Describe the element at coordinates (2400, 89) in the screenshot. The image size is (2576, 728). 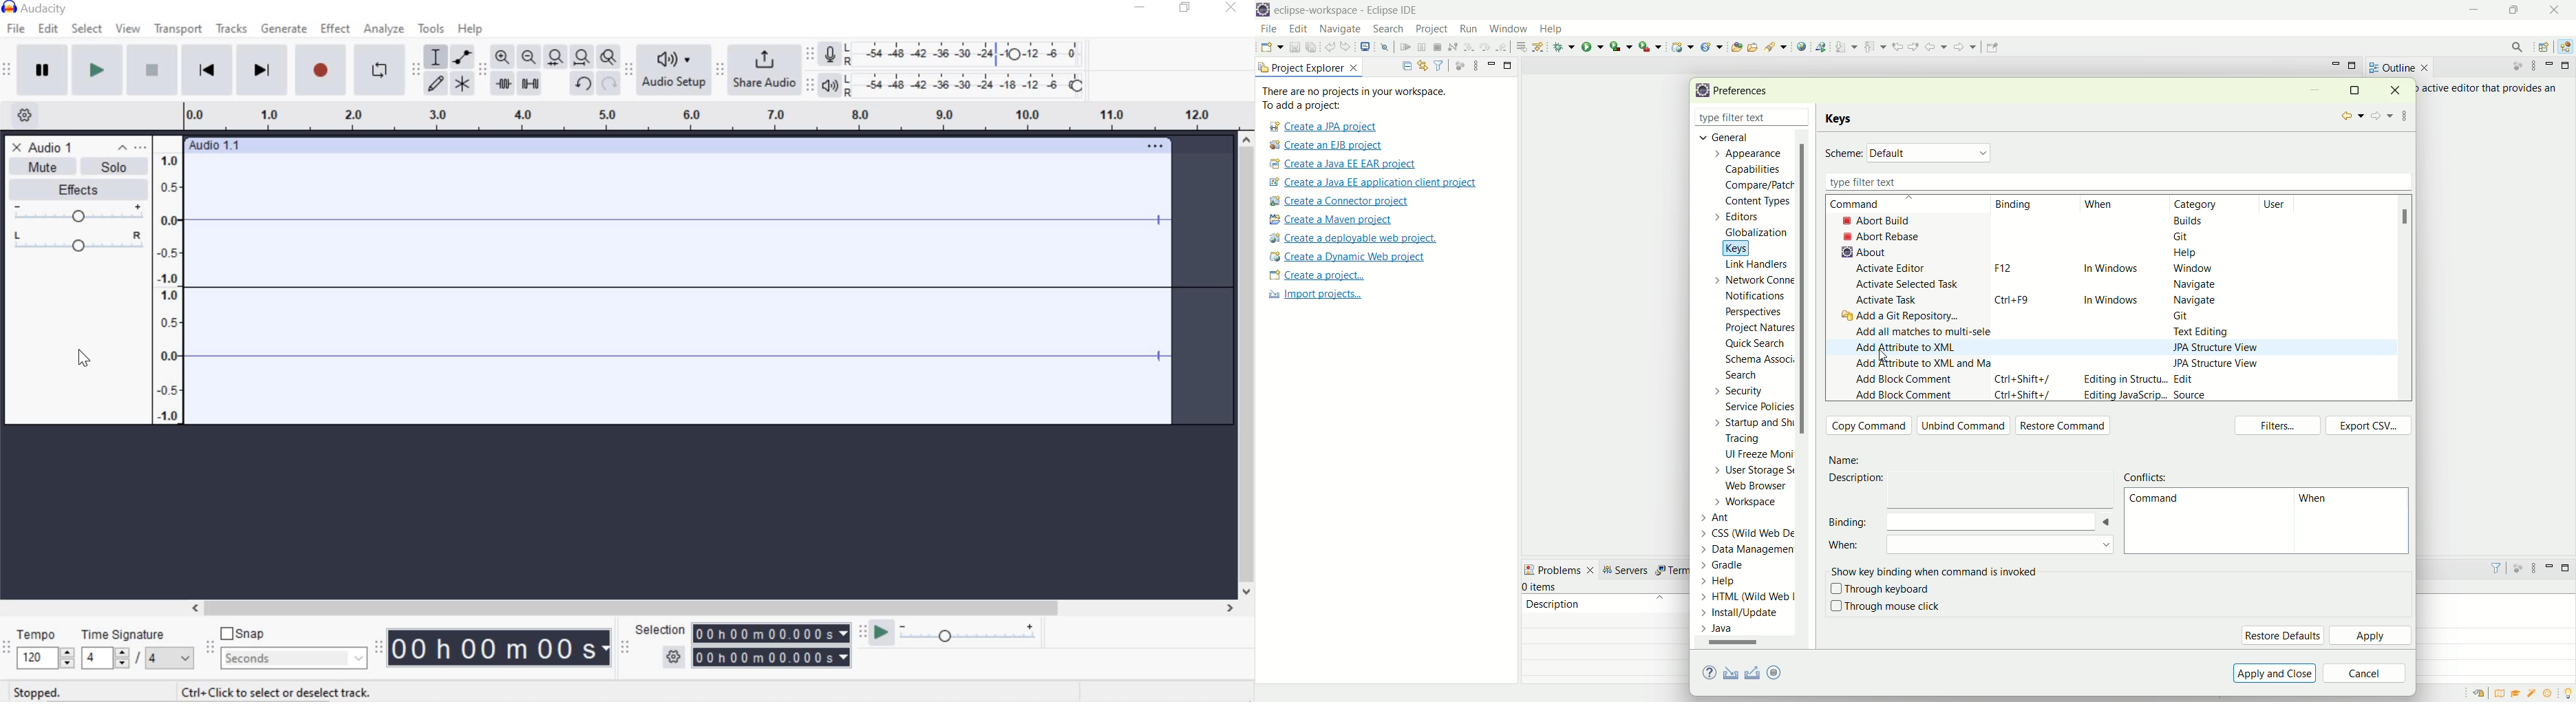
I see `close` at that location.